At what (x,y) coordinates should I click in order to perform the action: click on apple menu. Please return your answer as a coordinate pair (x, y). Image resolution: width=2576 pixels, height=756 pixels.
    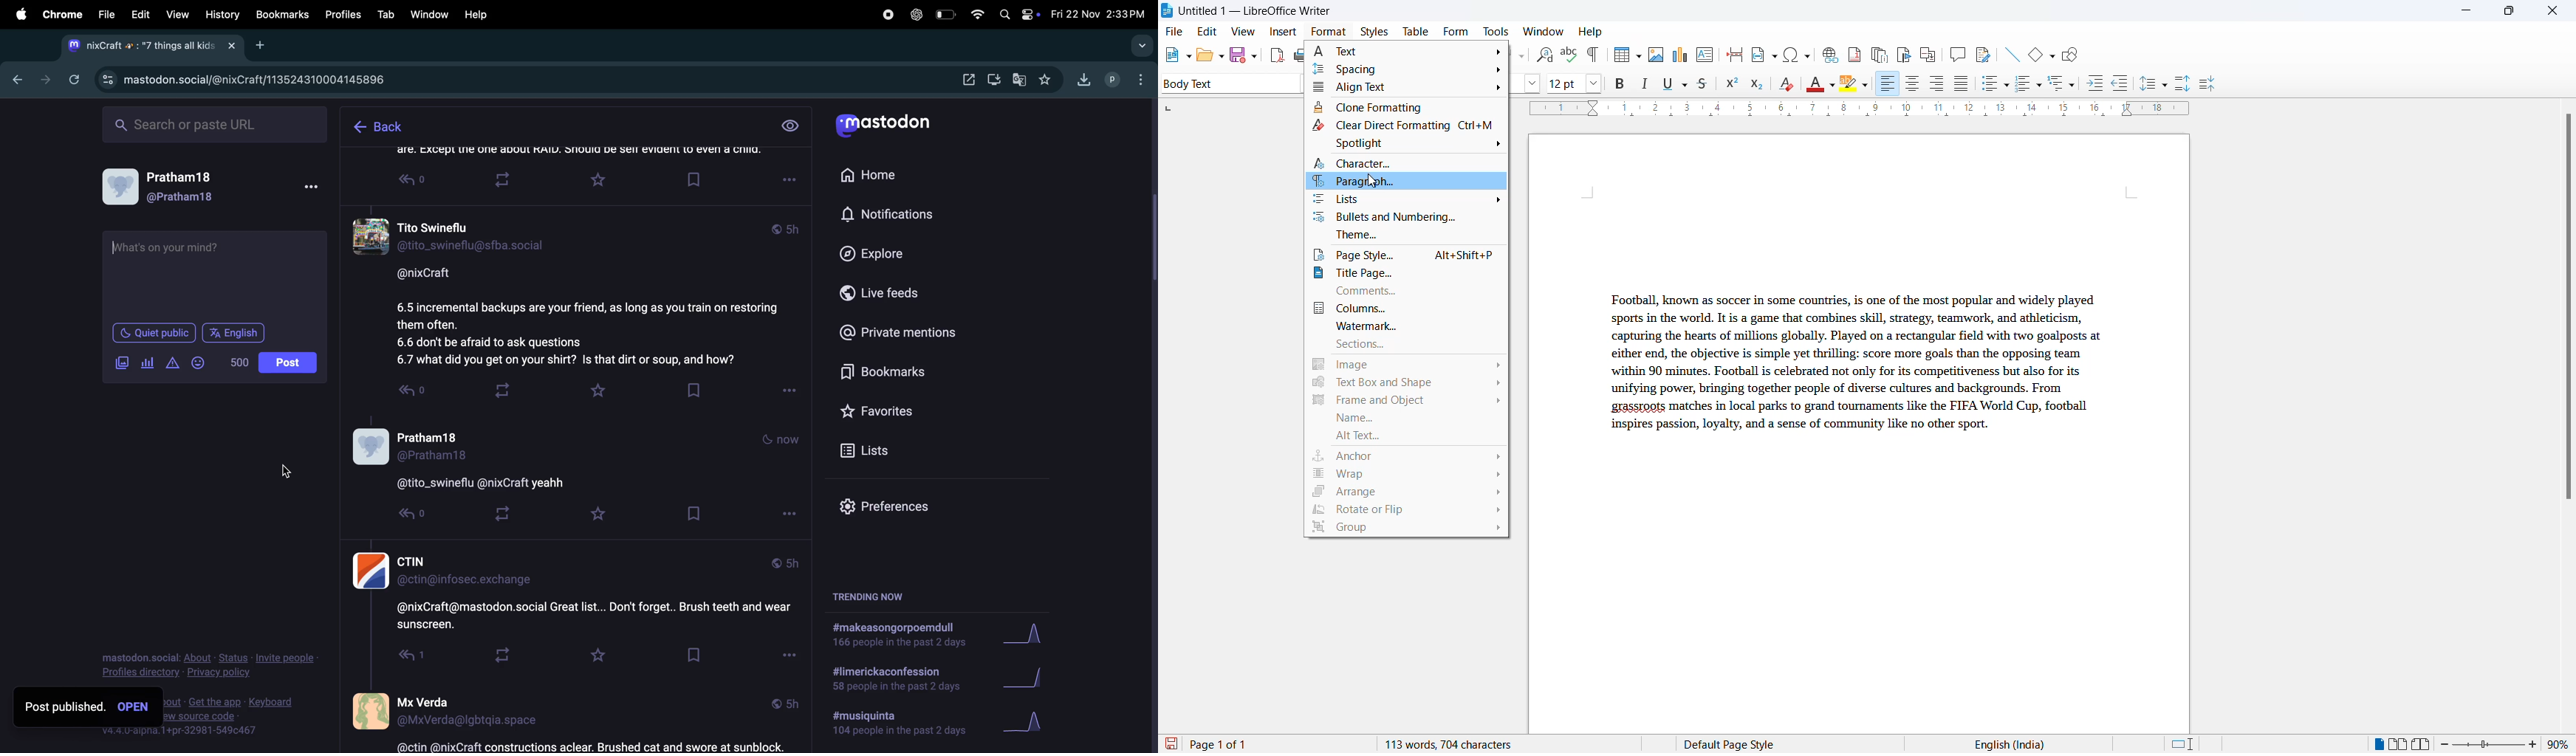
    Looking at the image, I should click on (17, 14).